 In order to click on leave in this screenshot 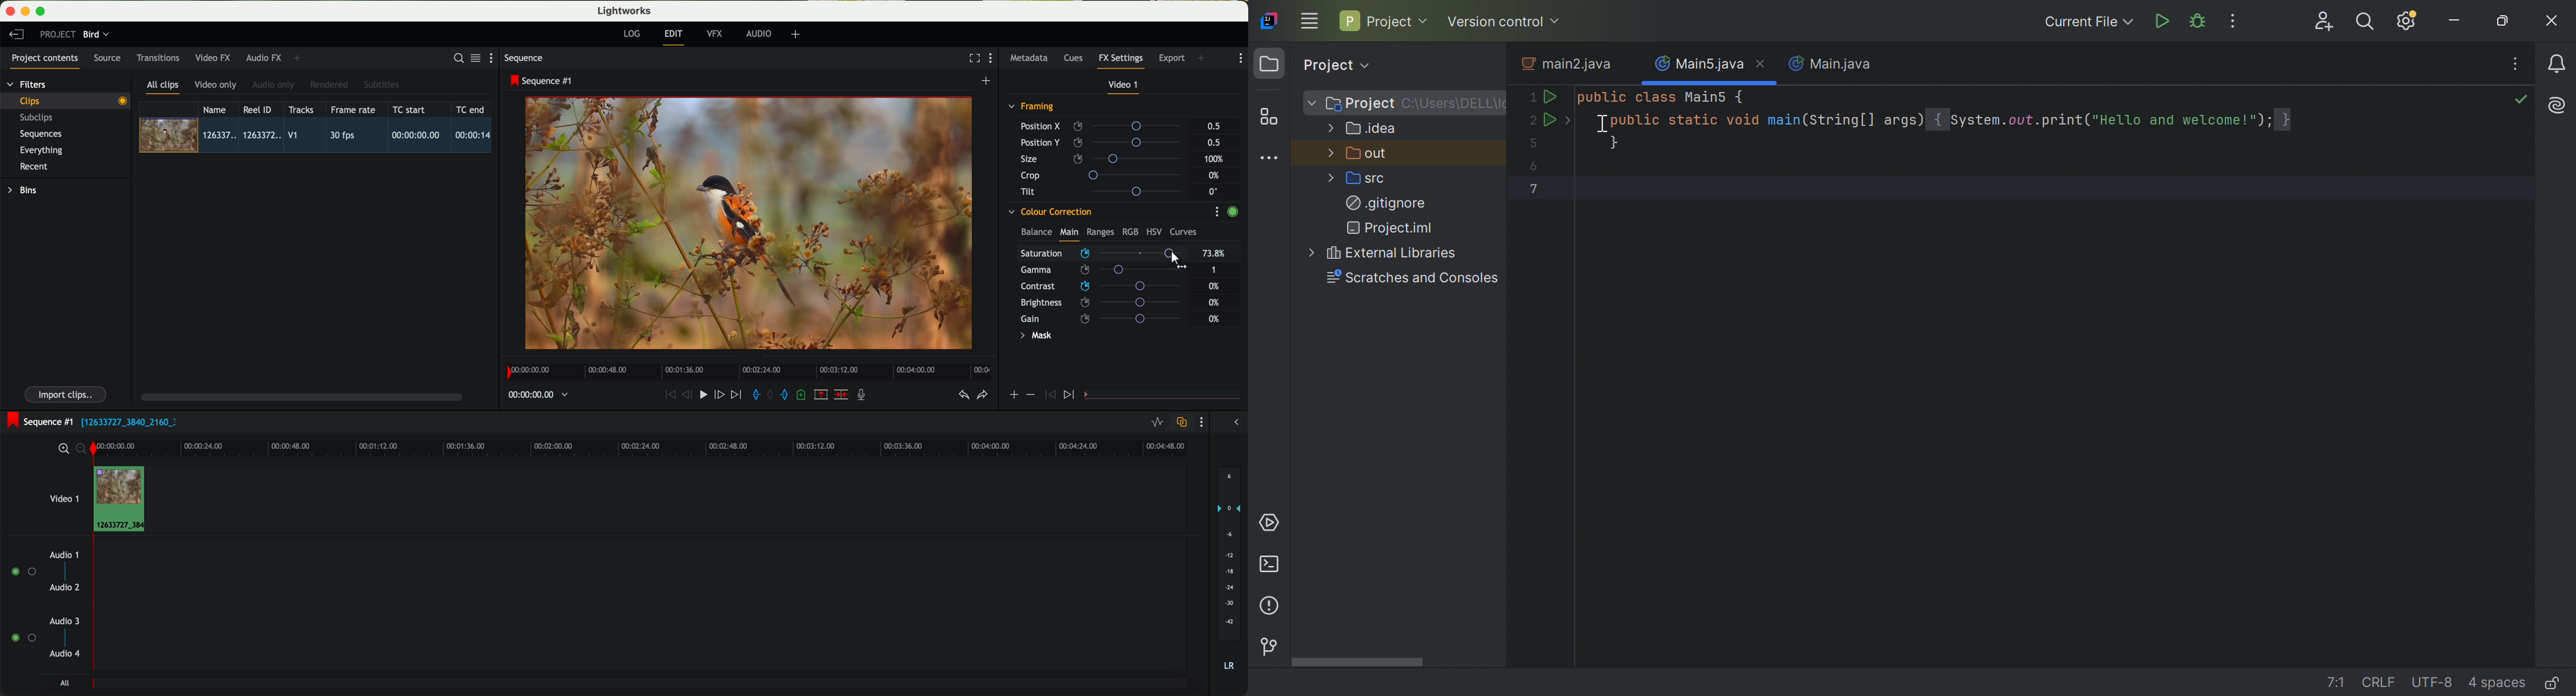, I will do `click(16, 35)`.